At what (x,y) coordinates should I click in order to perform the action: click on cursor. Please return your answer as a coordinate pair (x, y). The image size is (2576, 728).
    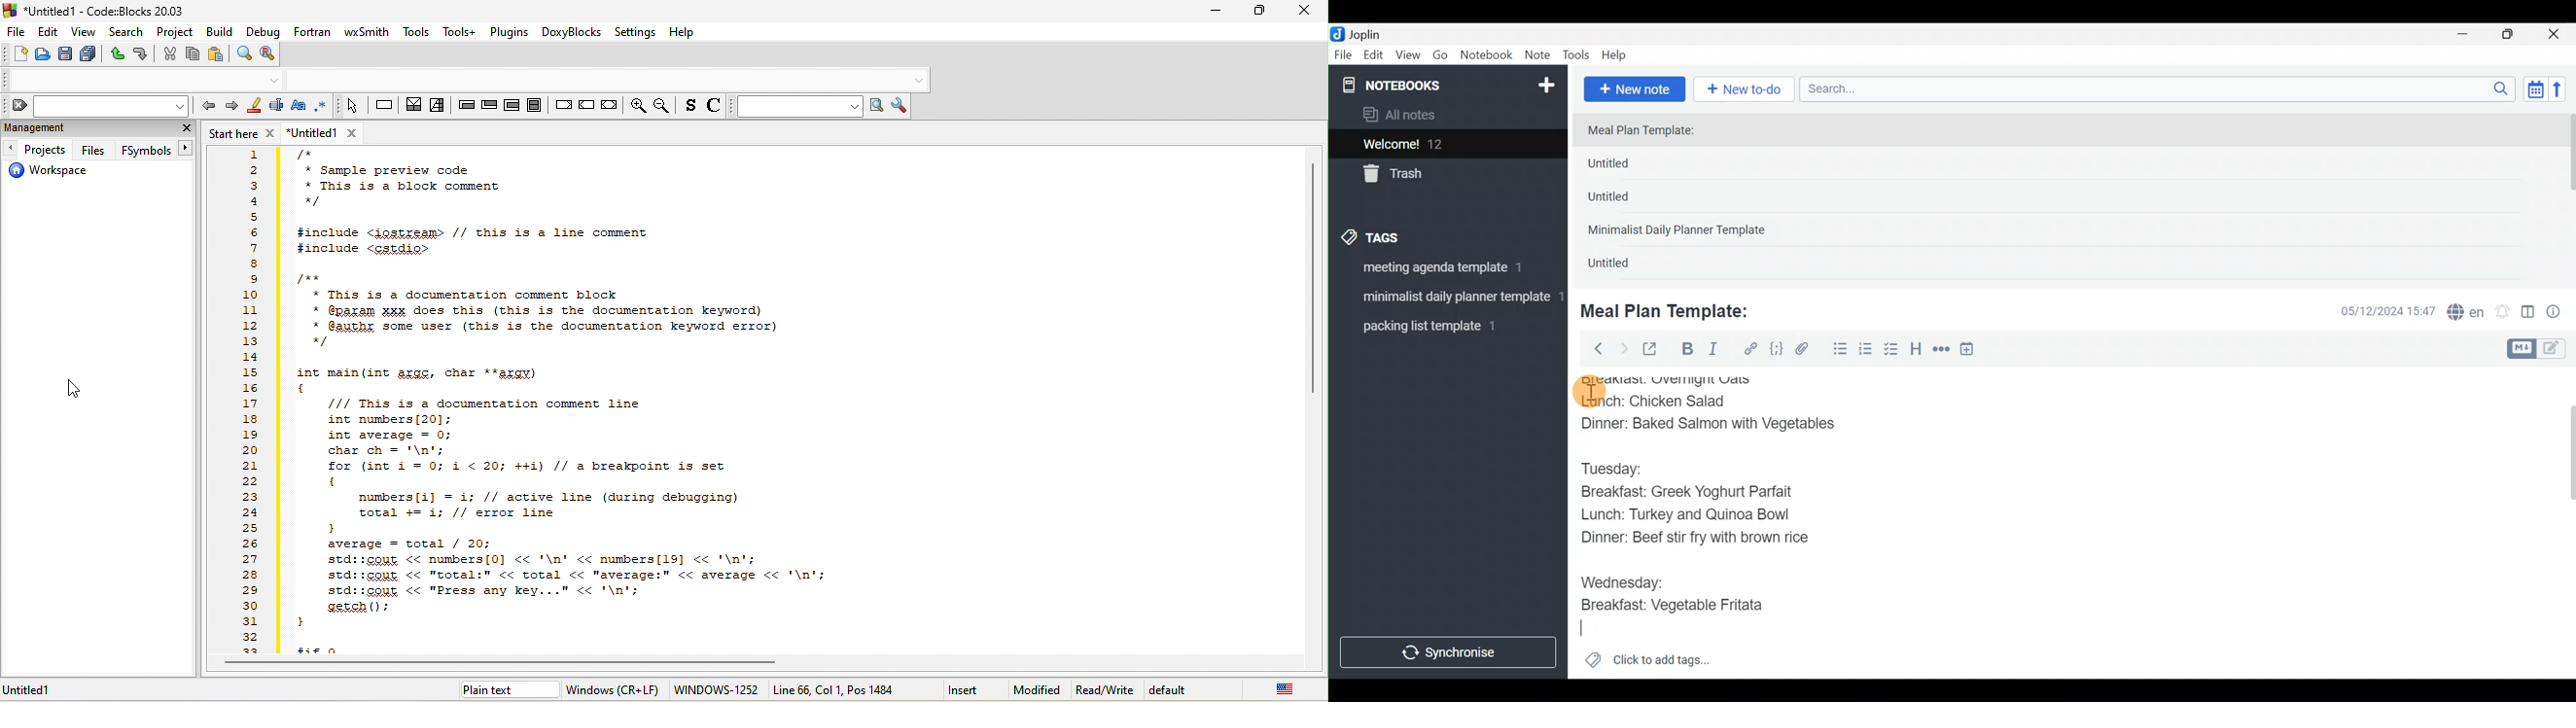
    Looking at the image, I should click on (1588, 391).